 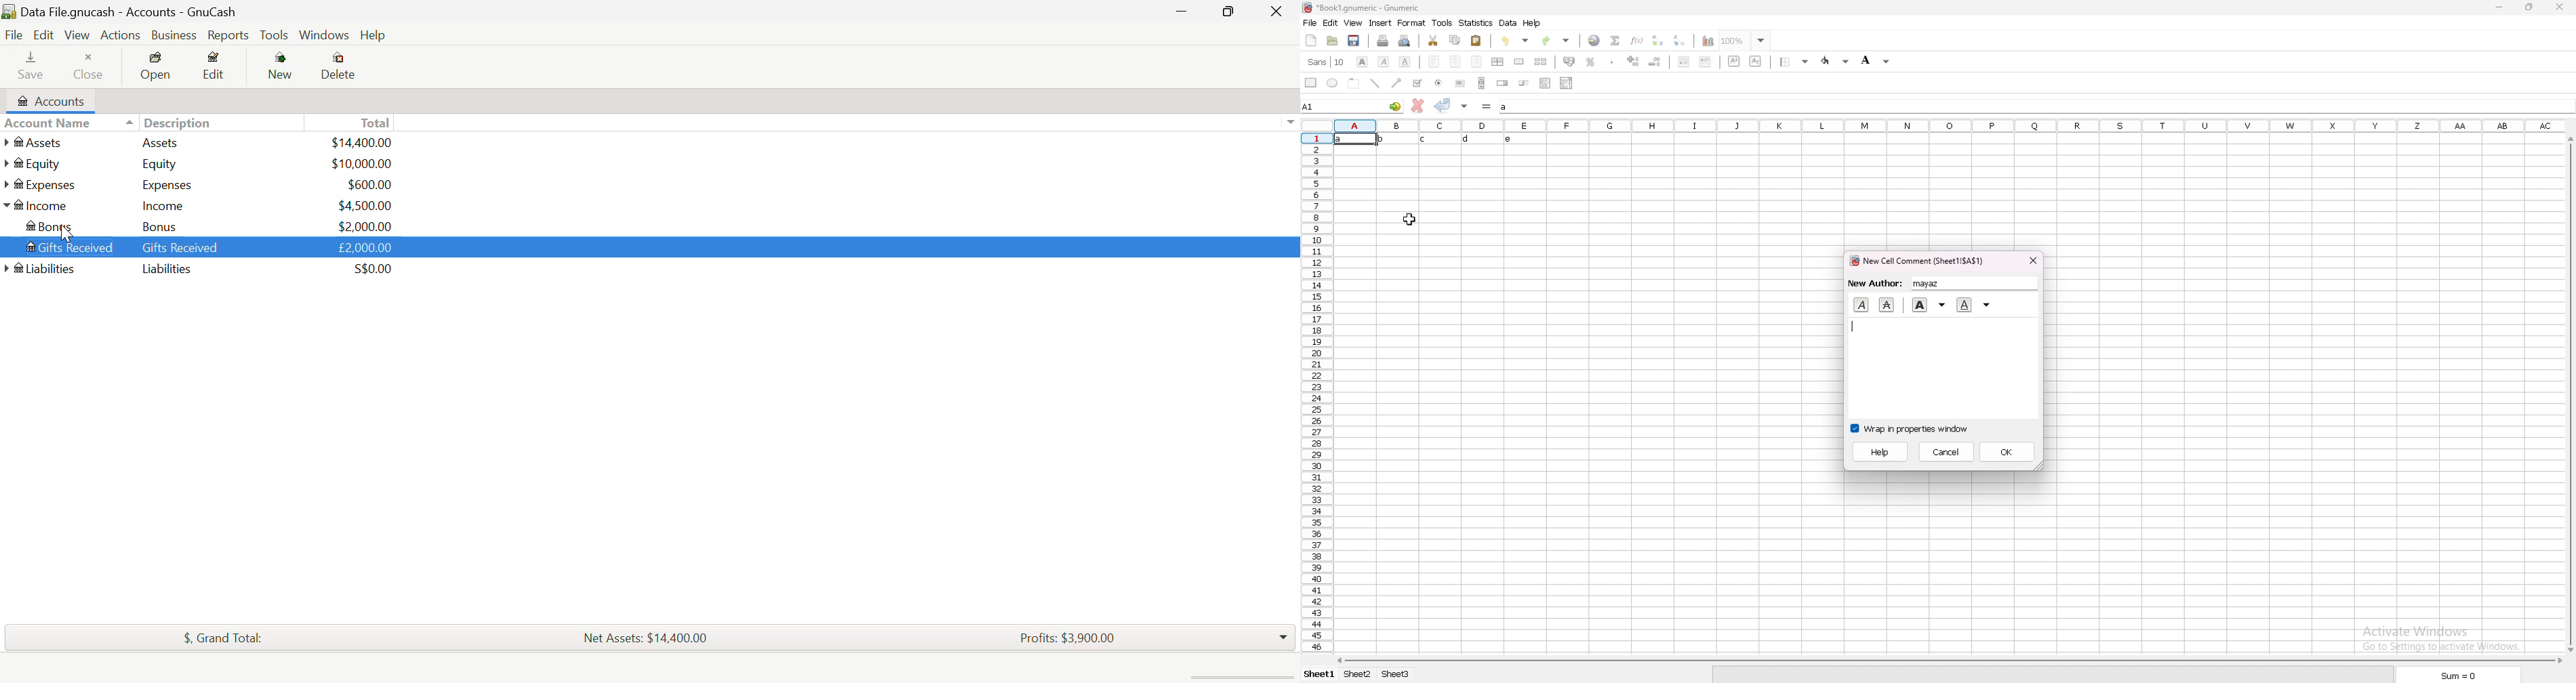 I want to click on subscript, so click(x=1756, y=62).